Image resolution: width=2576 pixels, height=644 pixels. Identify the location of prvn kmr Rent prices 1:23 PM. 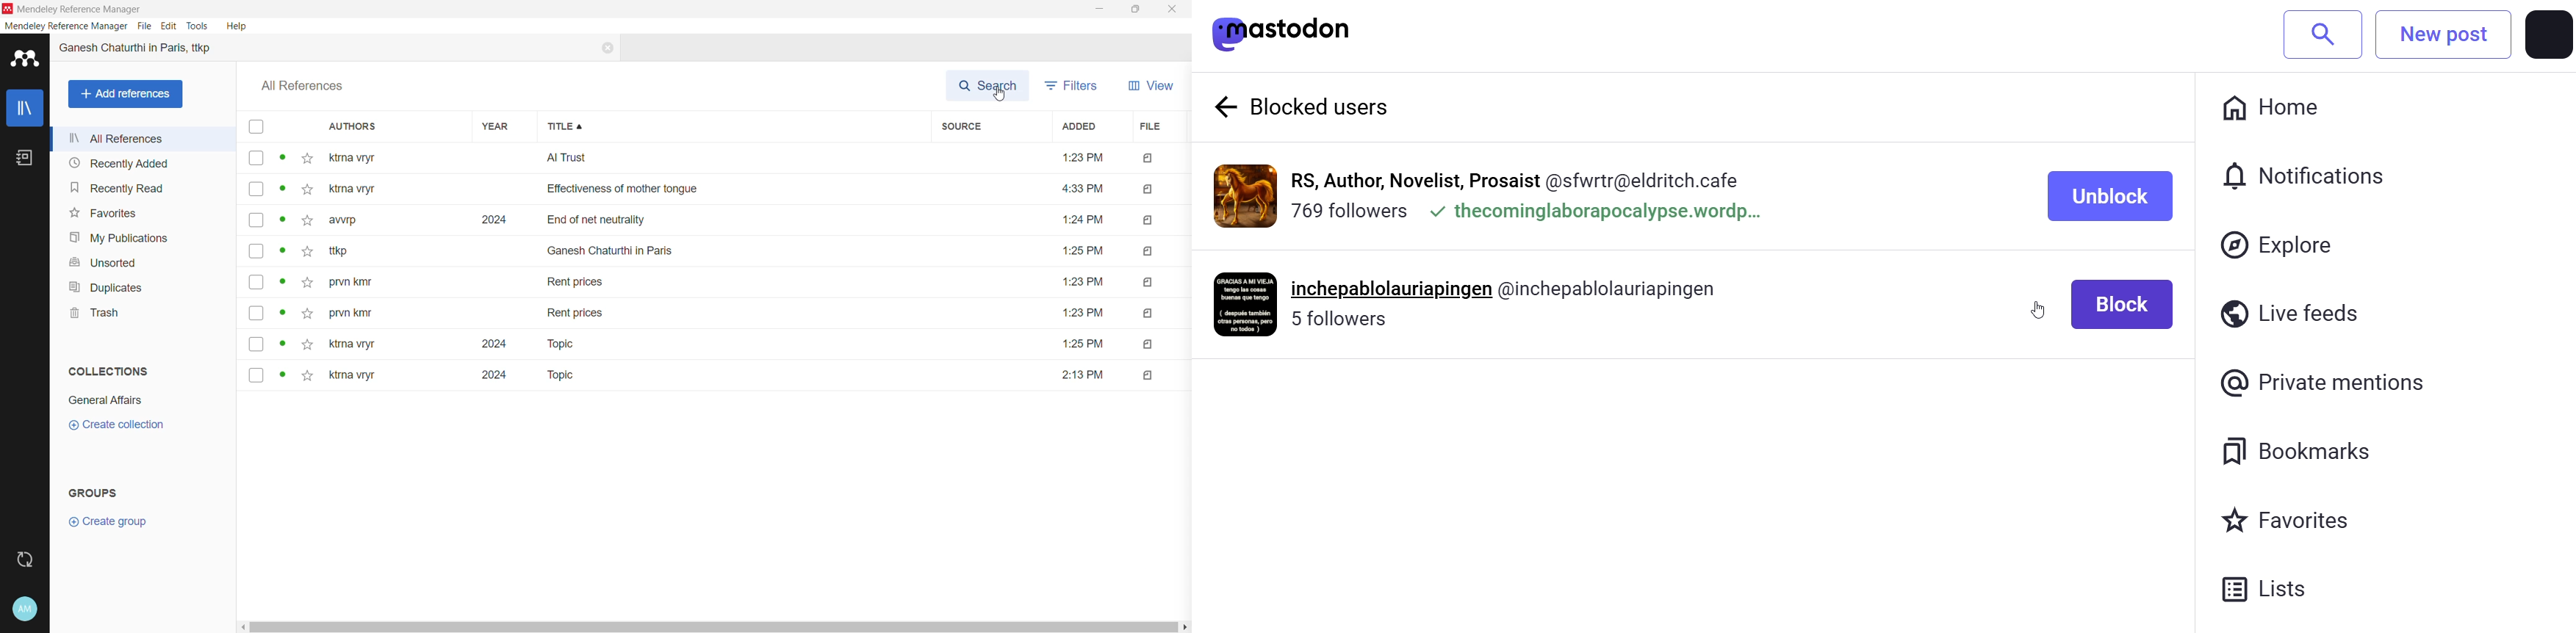
(717, 284).